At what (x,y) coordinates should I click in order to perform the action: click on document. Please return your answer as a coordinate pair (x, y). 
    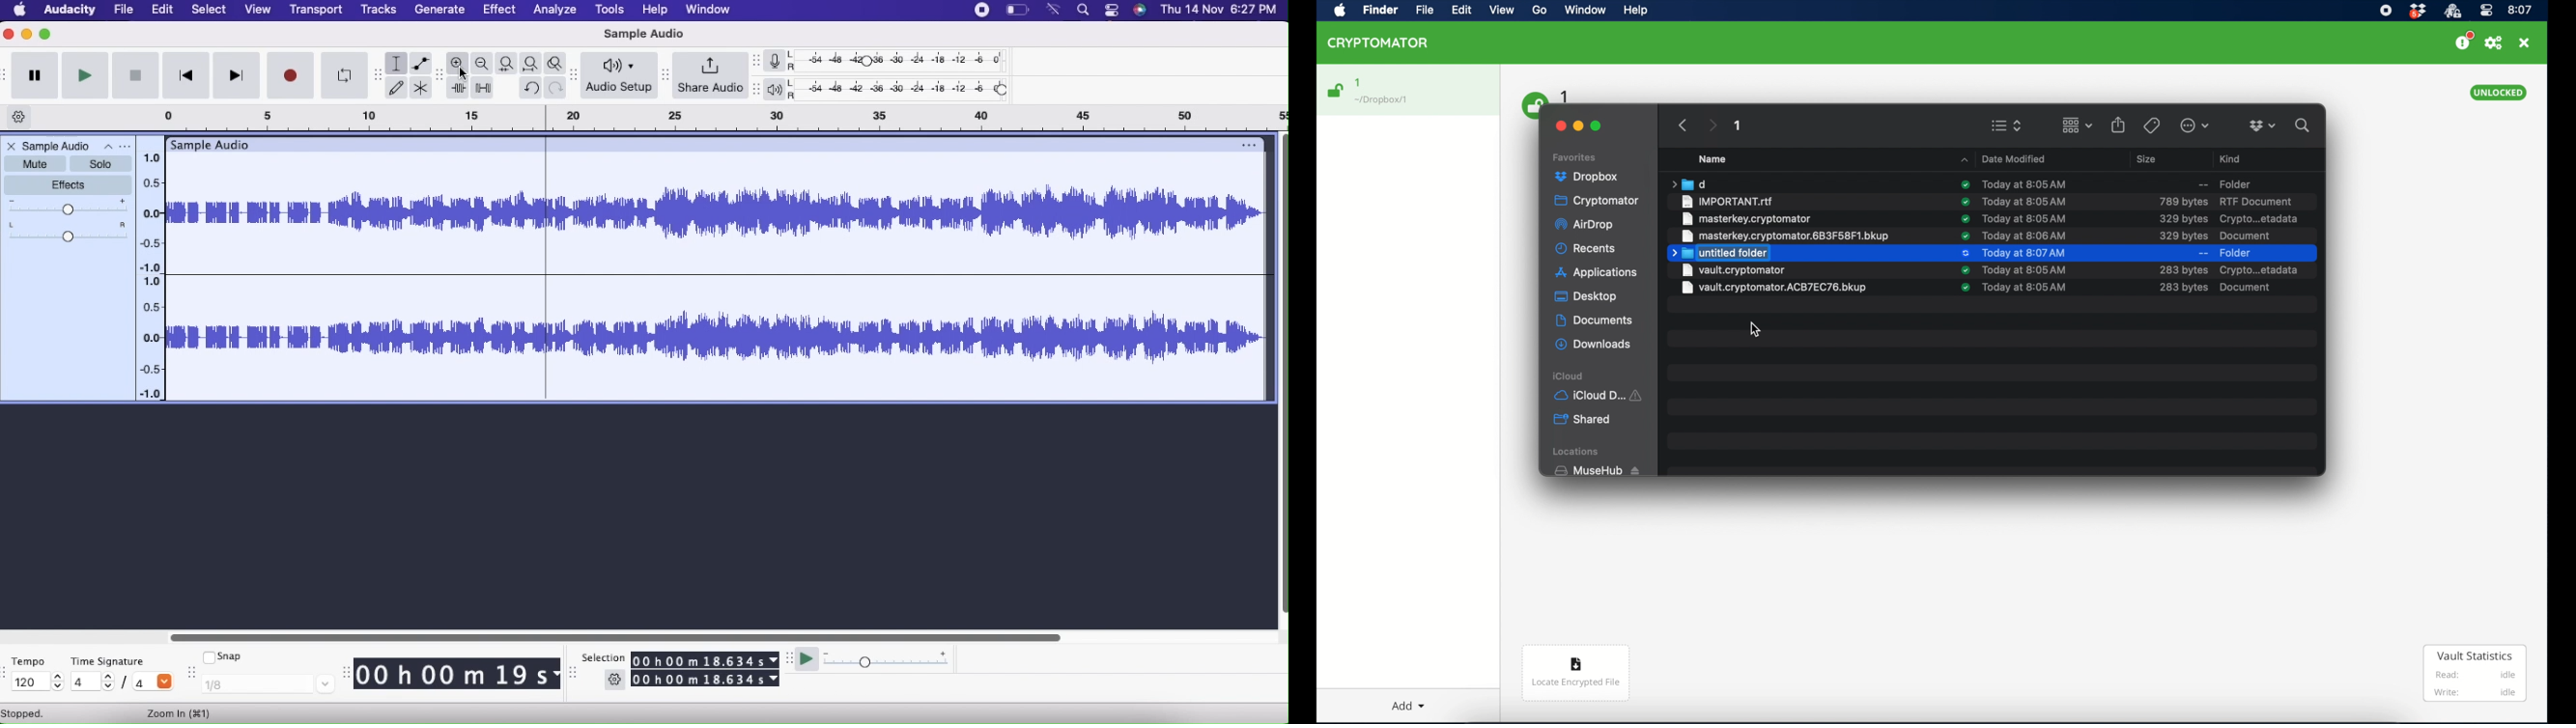
    Looking at the image, I should click on (2250, 236).